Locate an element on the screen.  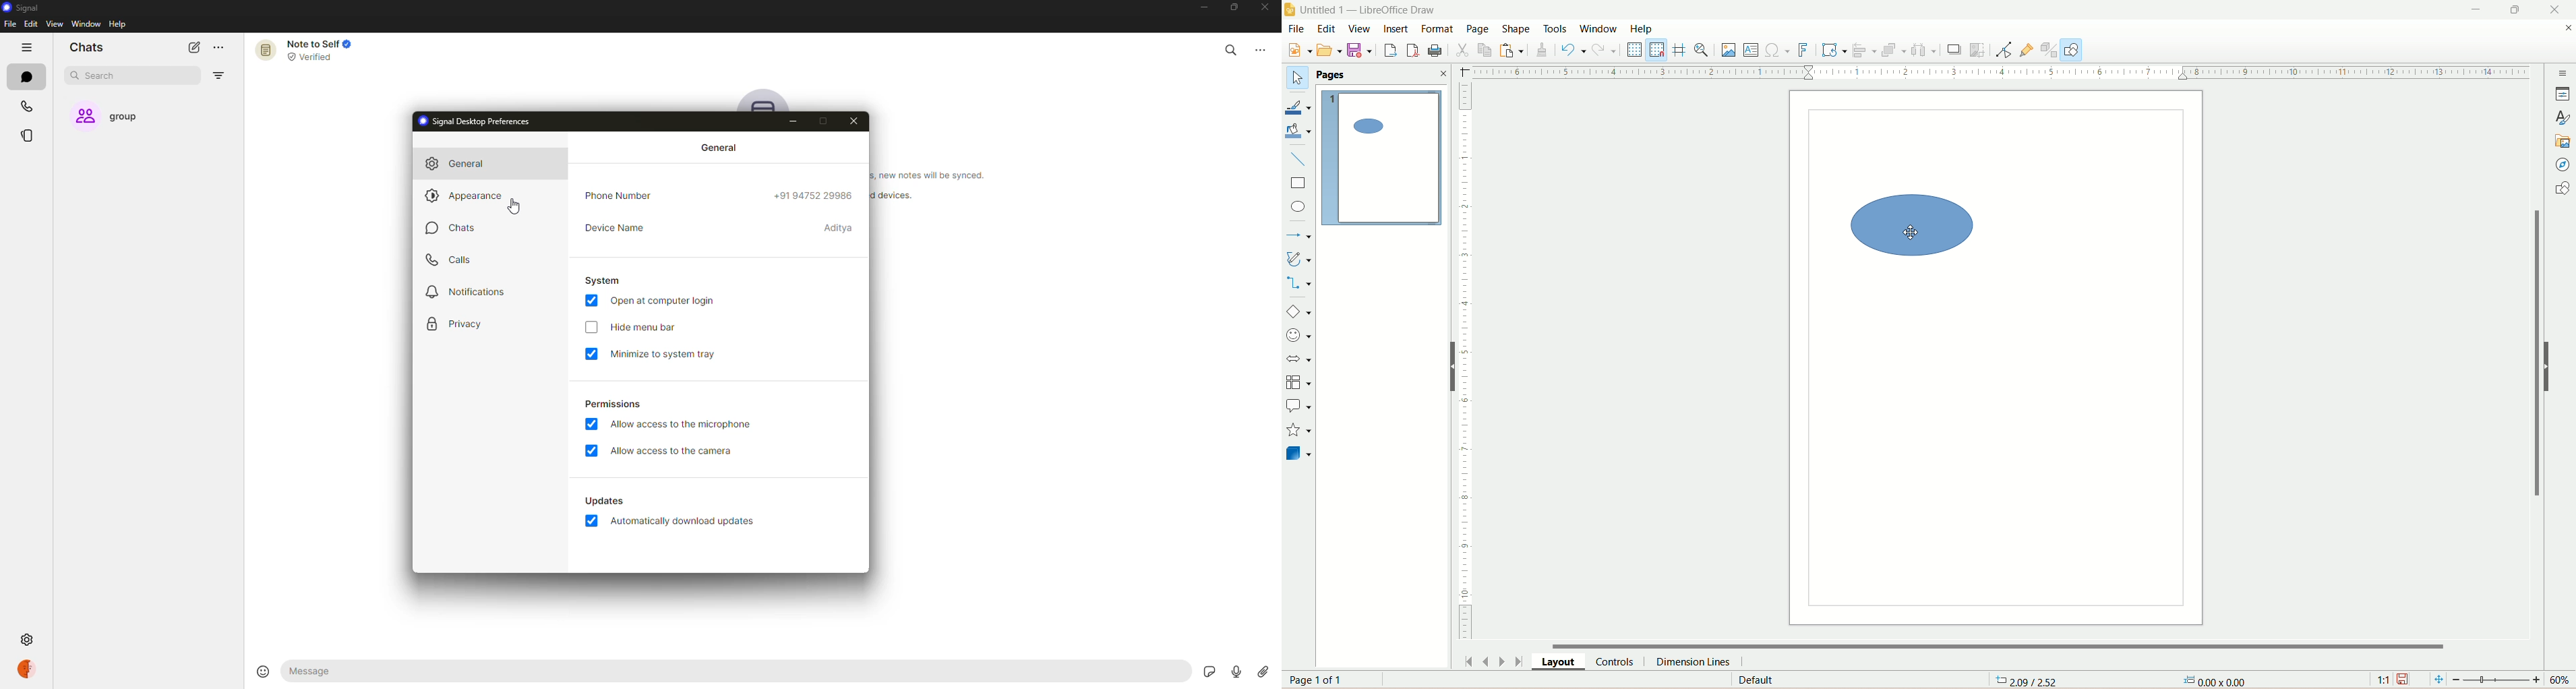
hide menu bar is located at coordinates (643, 328).